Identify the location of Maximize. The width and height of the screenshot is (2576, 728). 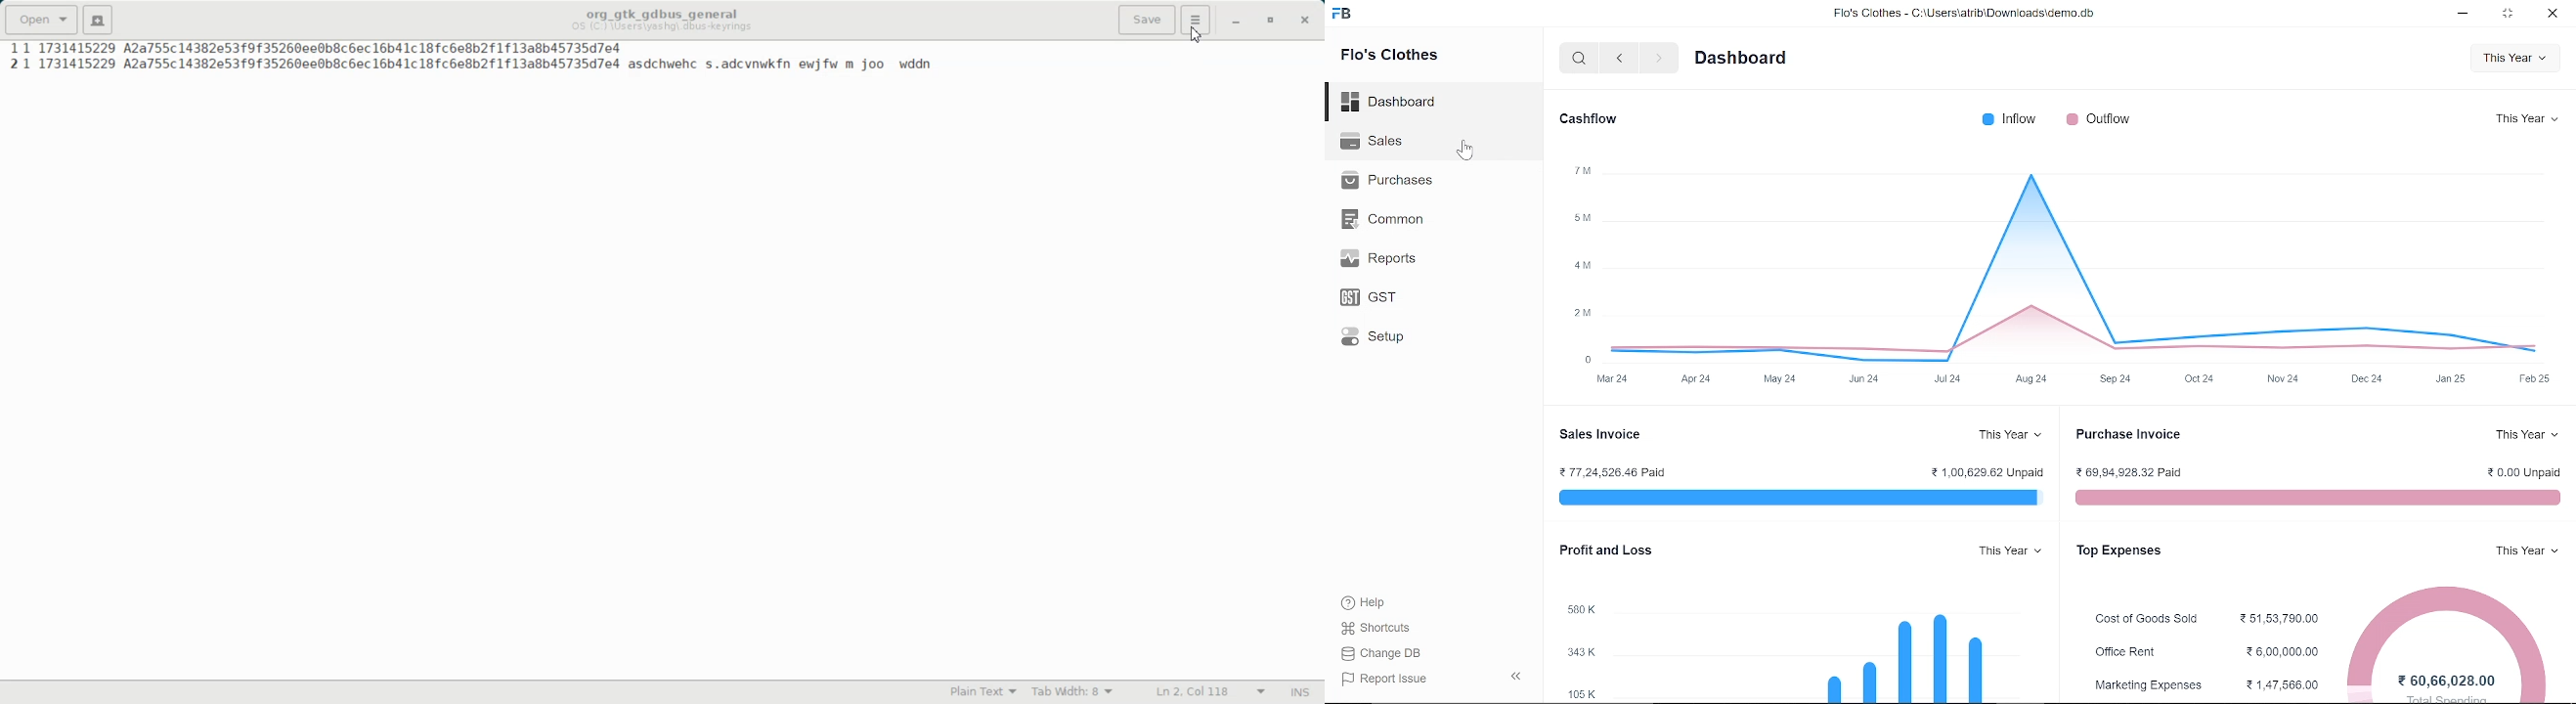
(1271, 21).